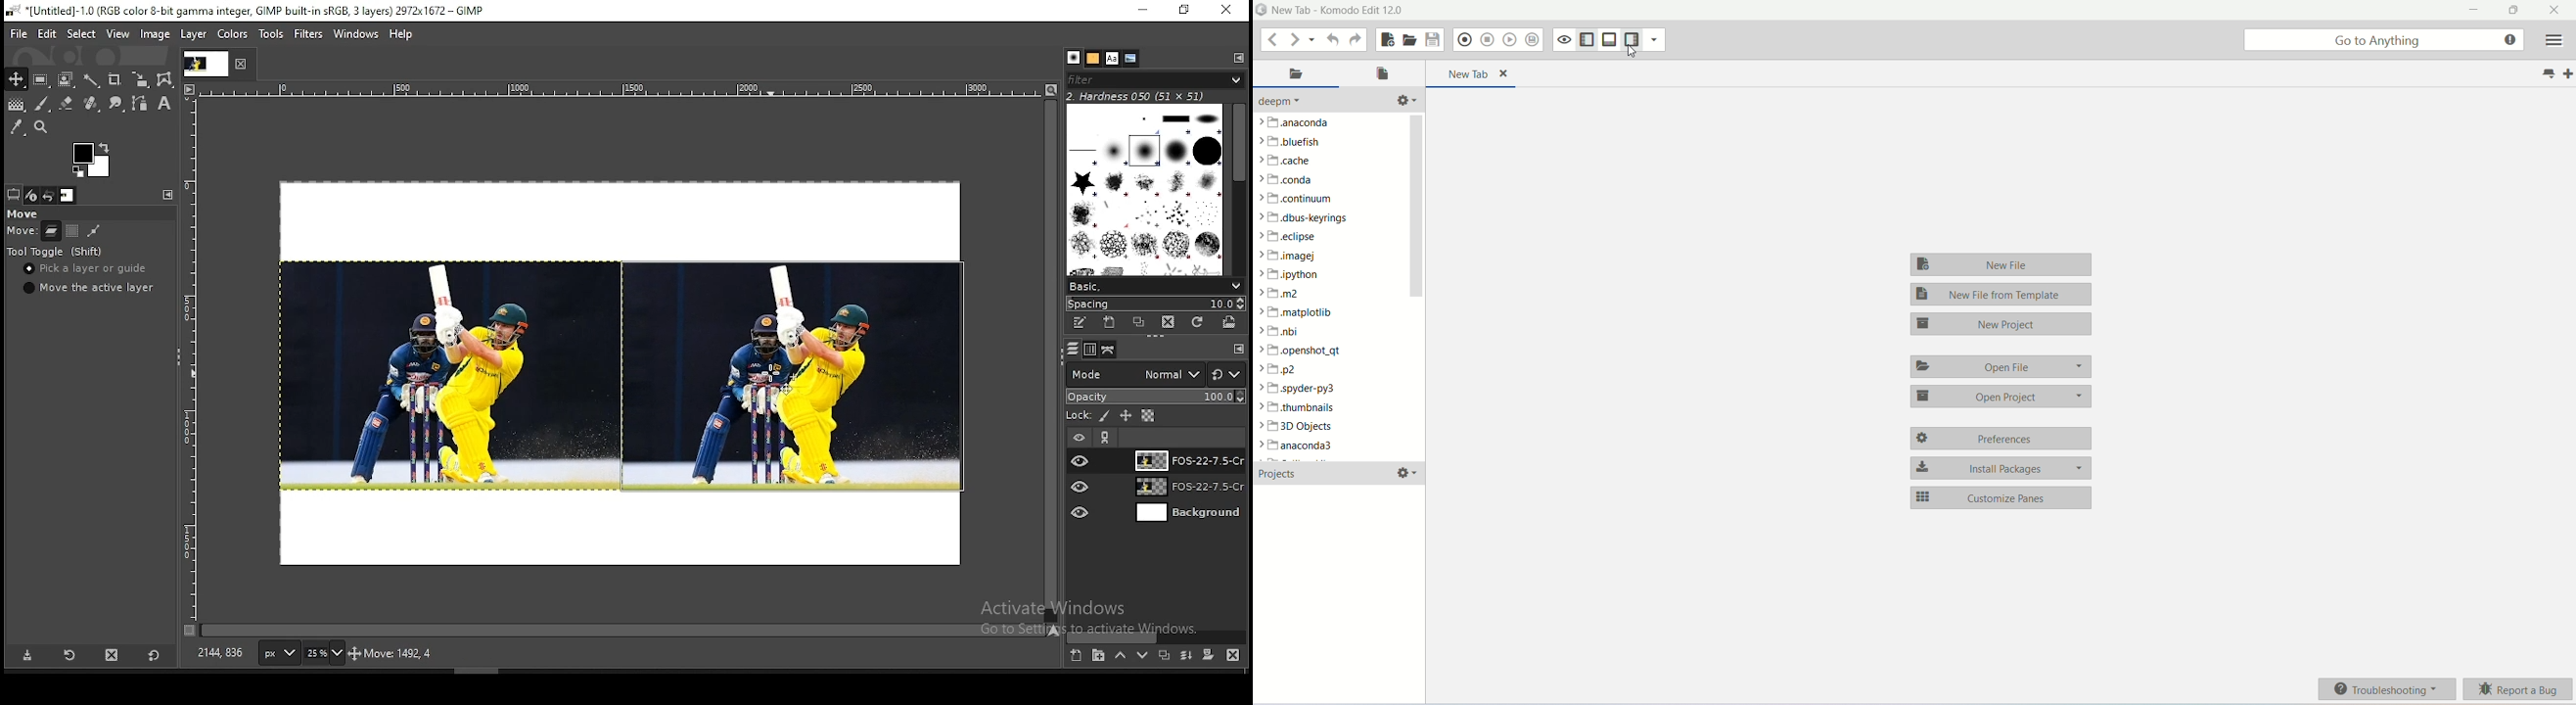 Image resolution: width=2576 pixels, height=728 pixels. I want to click on brush presets, so click(1155, 285).